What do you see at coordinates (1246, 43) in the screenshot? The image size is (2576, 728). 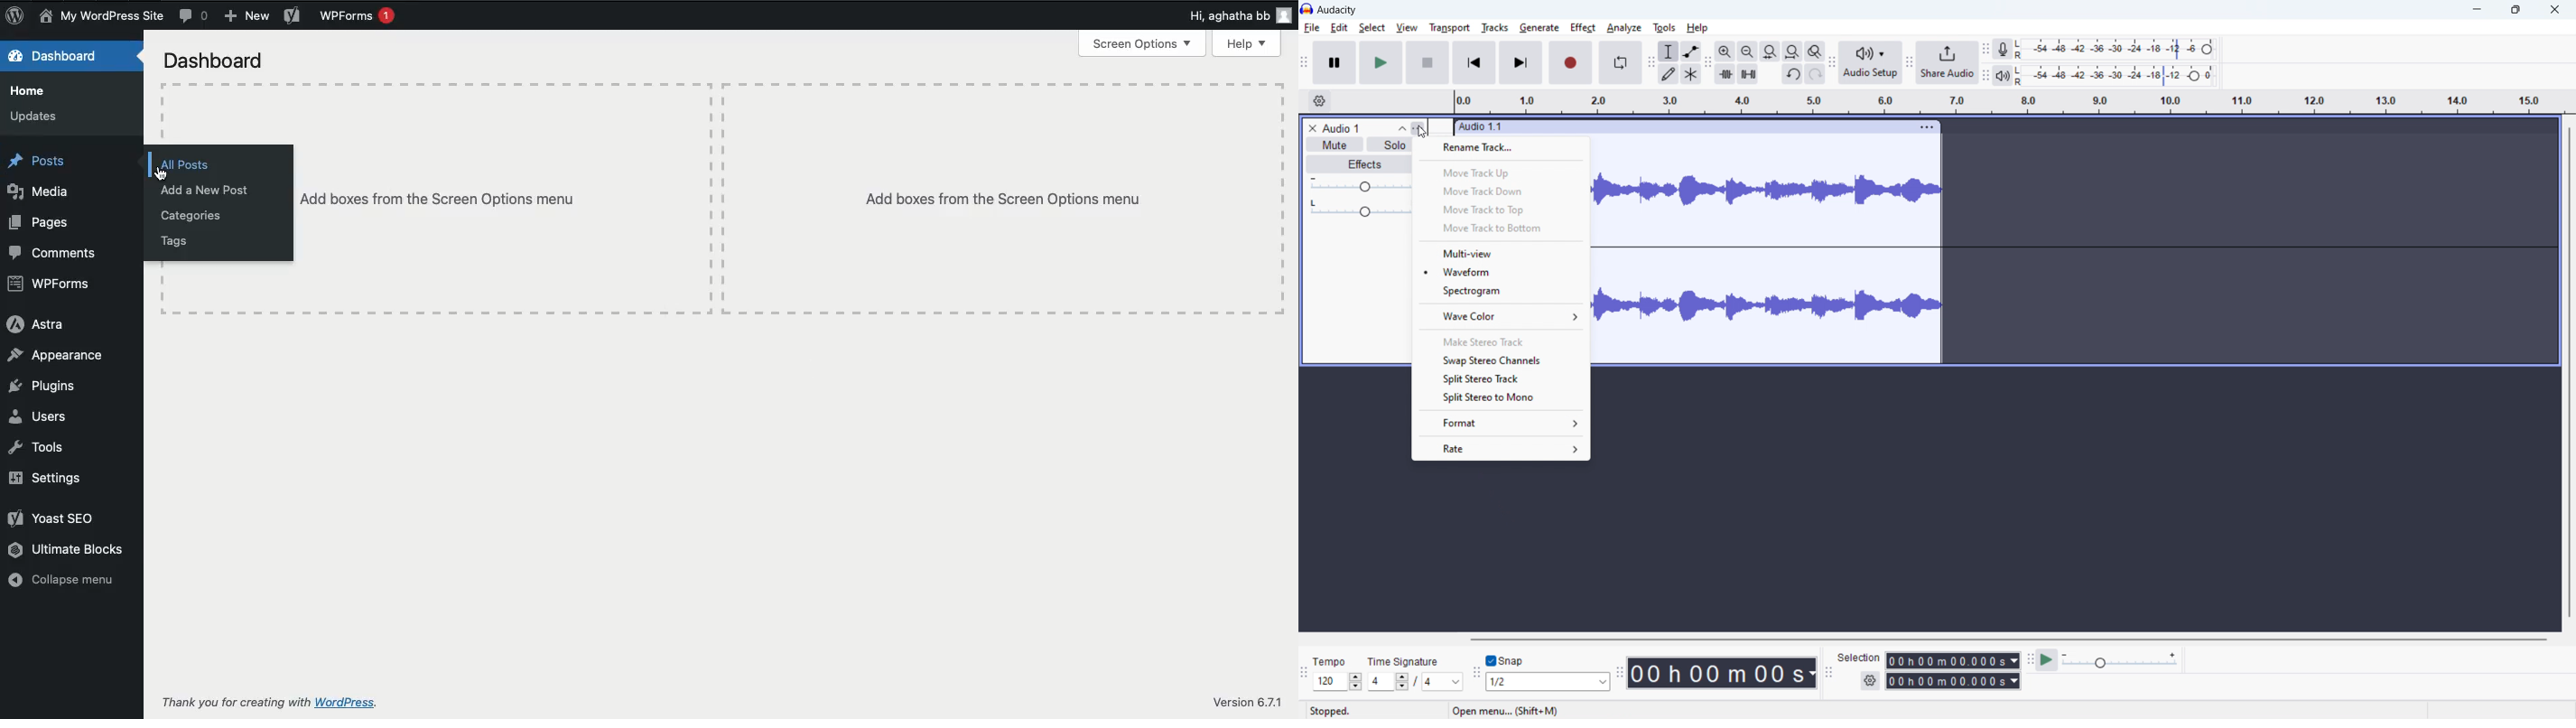 I see `Help` at bounding box center [1246, 43].